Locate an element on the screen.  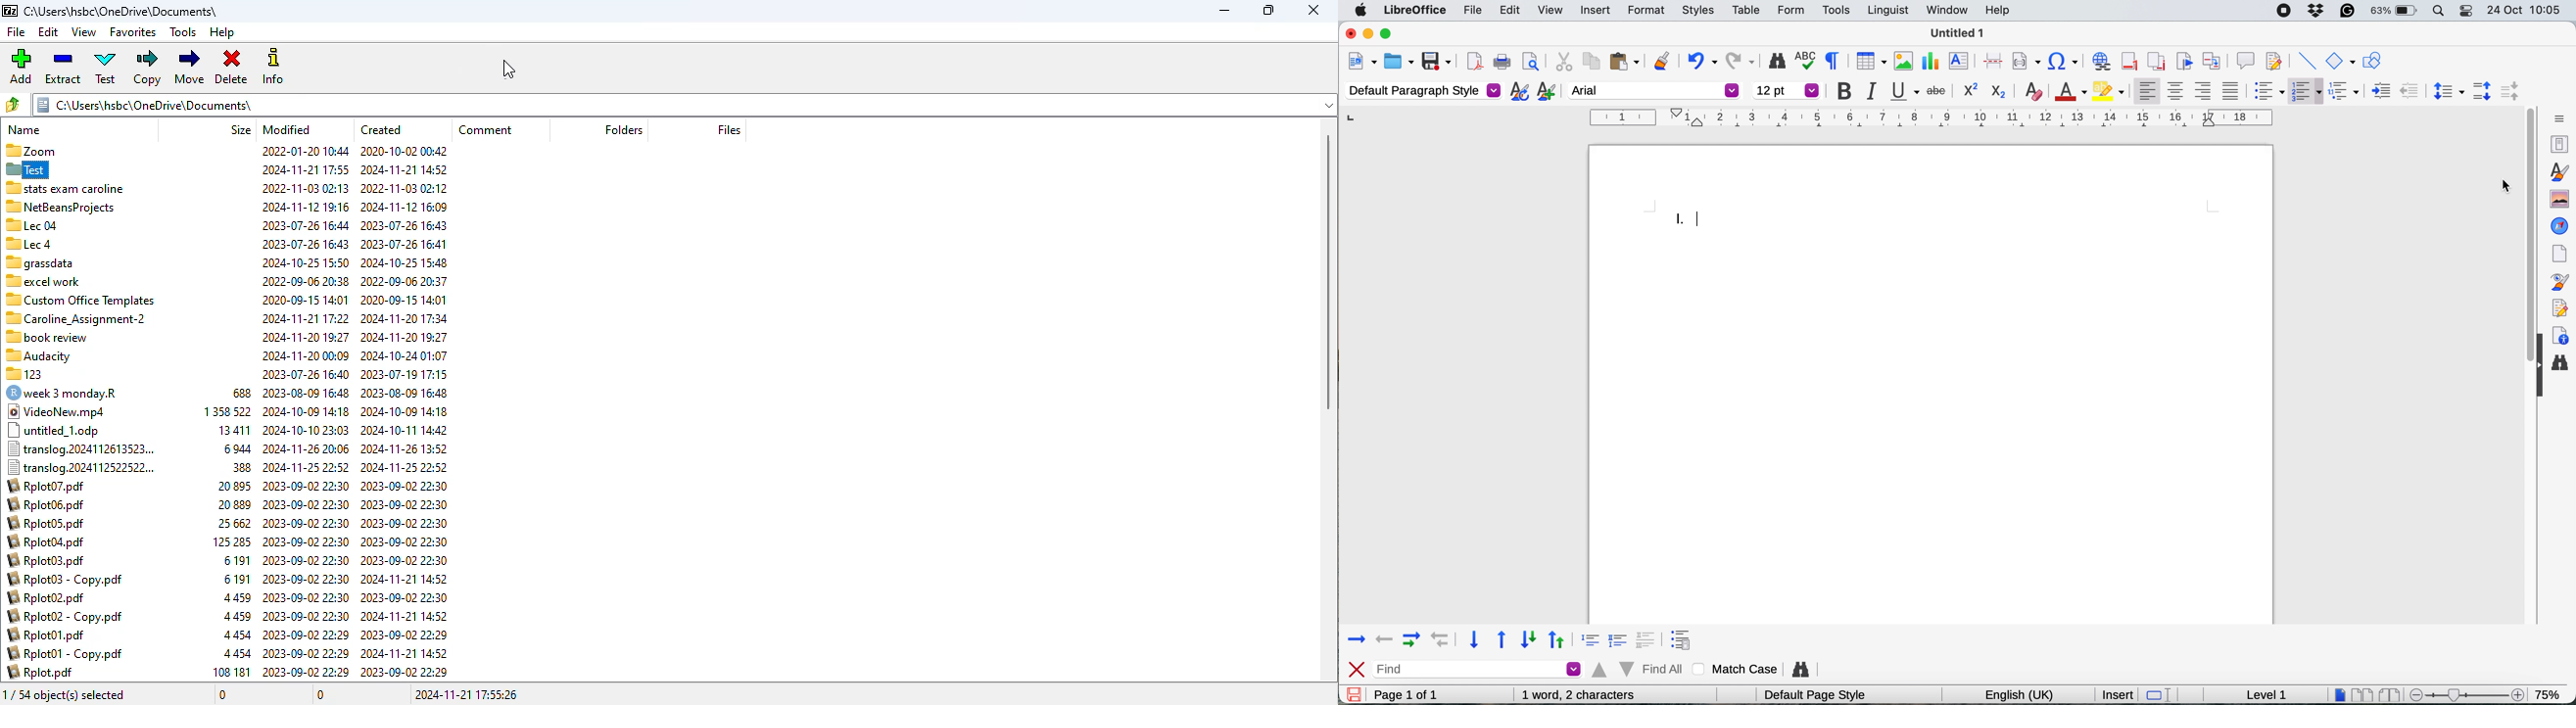
insert text is located at coordinates (1961, 61).